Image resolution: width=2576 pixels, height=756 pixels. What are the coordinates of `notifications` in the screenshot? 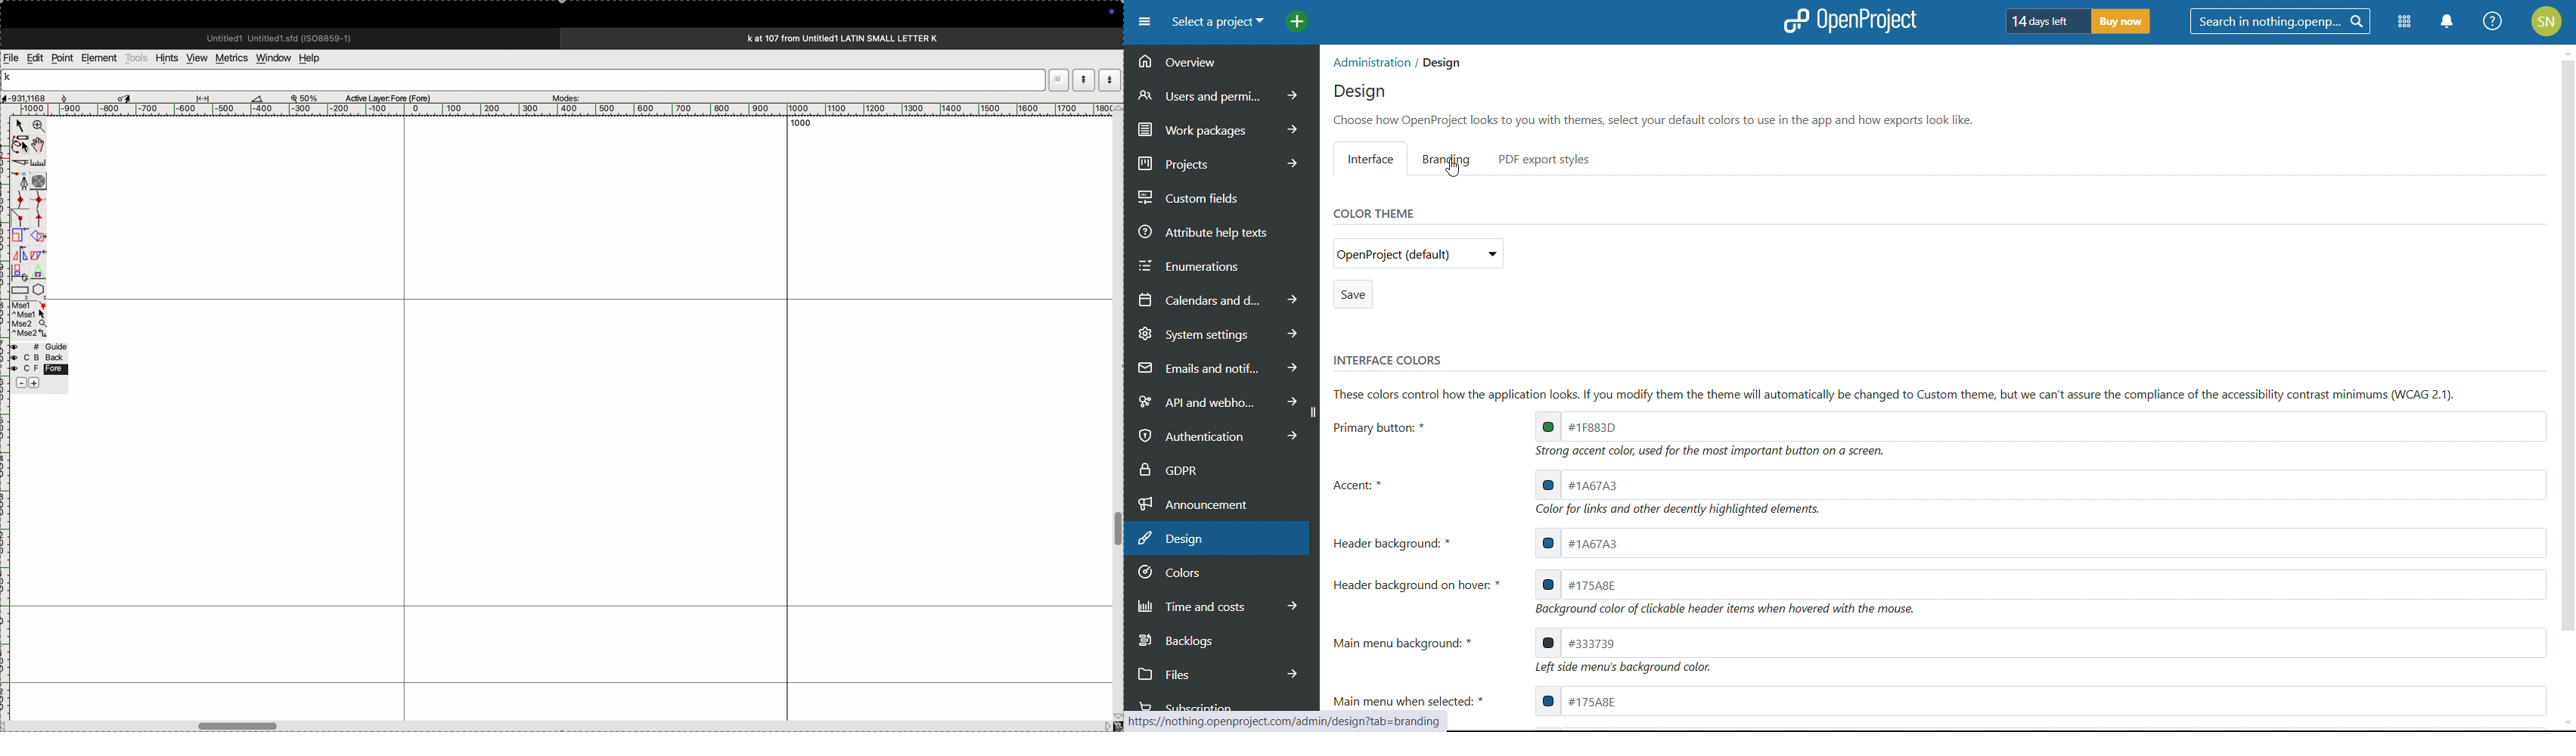 It's located at (2448, 21).